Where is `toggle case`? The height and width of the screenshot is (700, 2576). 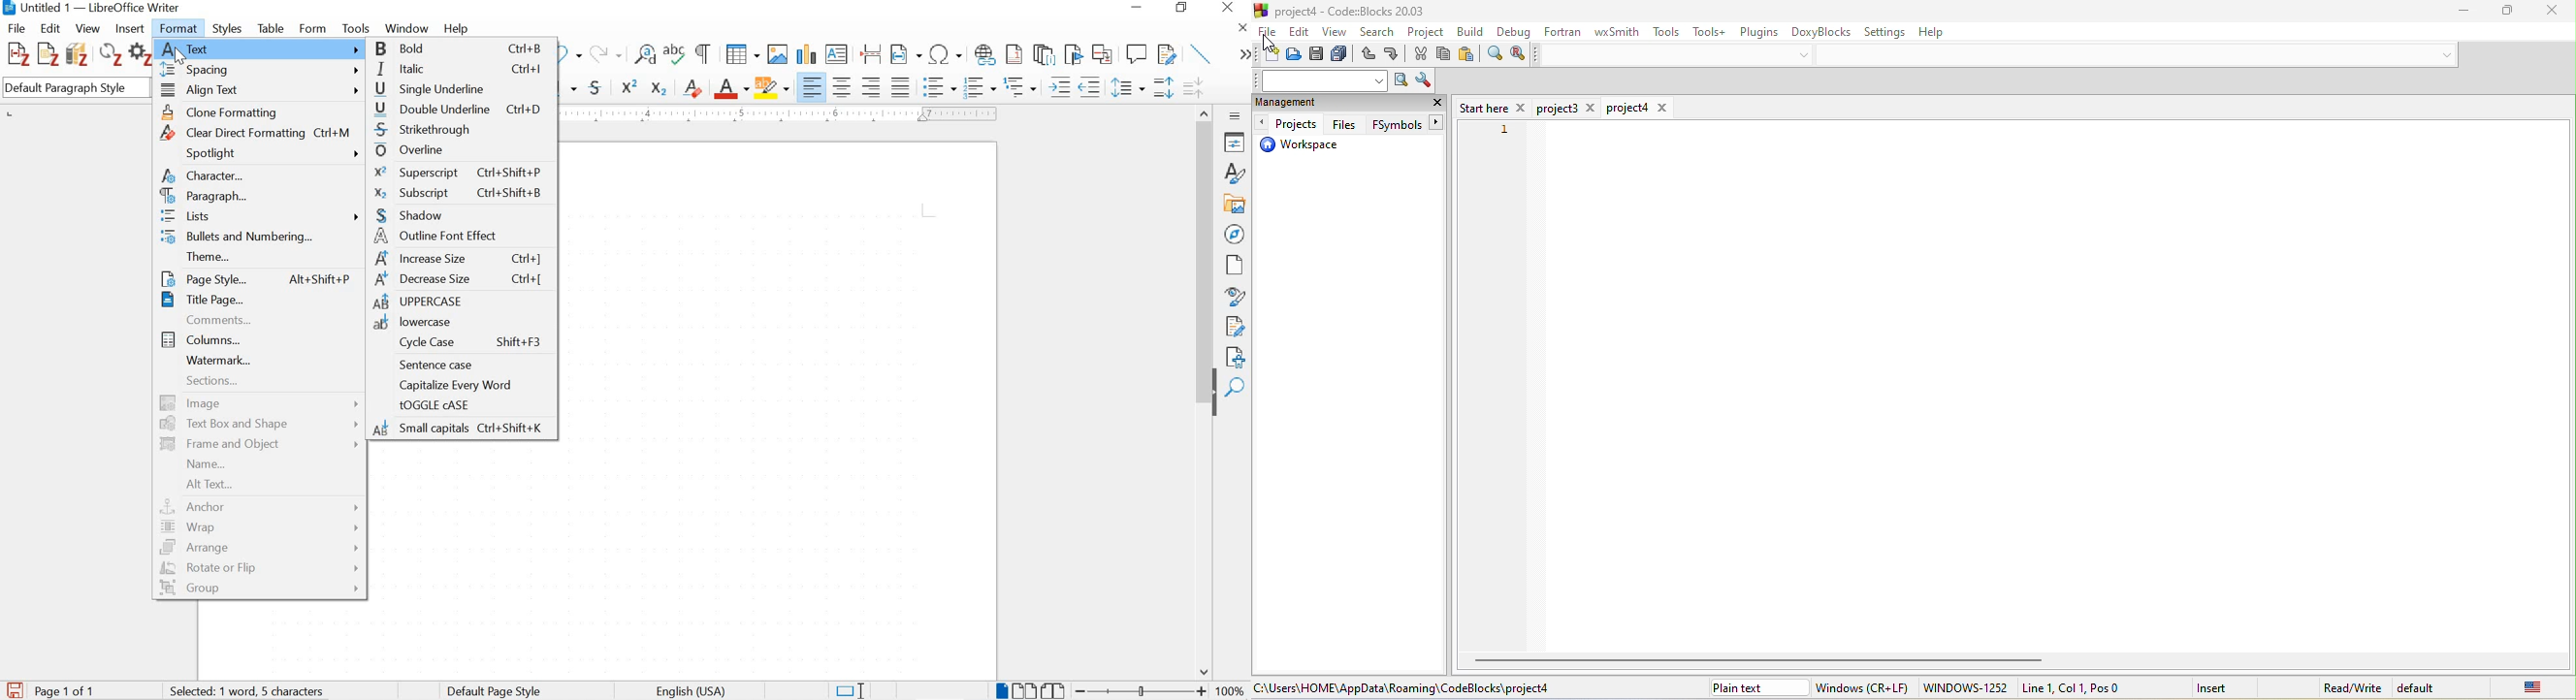 toggle case is located at coordinates (463, 406).